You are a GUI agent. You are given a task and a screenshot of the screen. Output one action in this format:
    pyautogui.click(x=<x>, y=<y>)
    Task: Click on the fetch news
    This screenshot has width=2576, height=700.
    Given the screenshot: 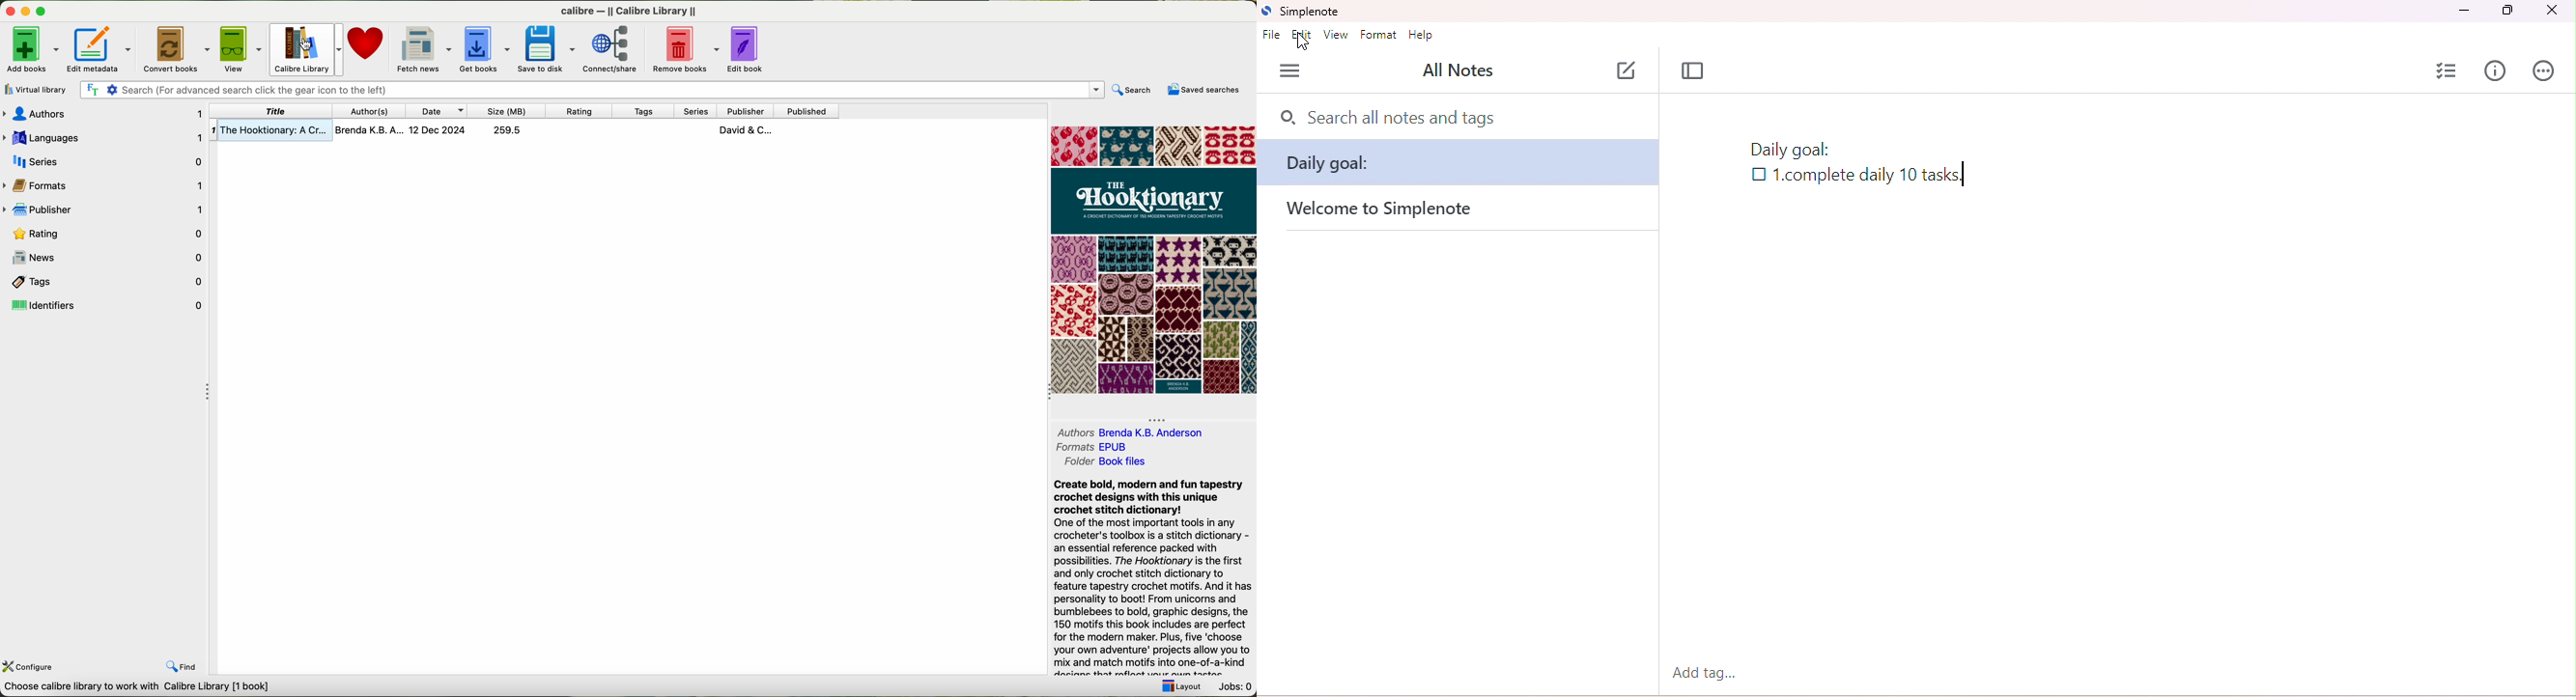 What is the action you would take?
    pyautogui.click(x=425, y=50)
    